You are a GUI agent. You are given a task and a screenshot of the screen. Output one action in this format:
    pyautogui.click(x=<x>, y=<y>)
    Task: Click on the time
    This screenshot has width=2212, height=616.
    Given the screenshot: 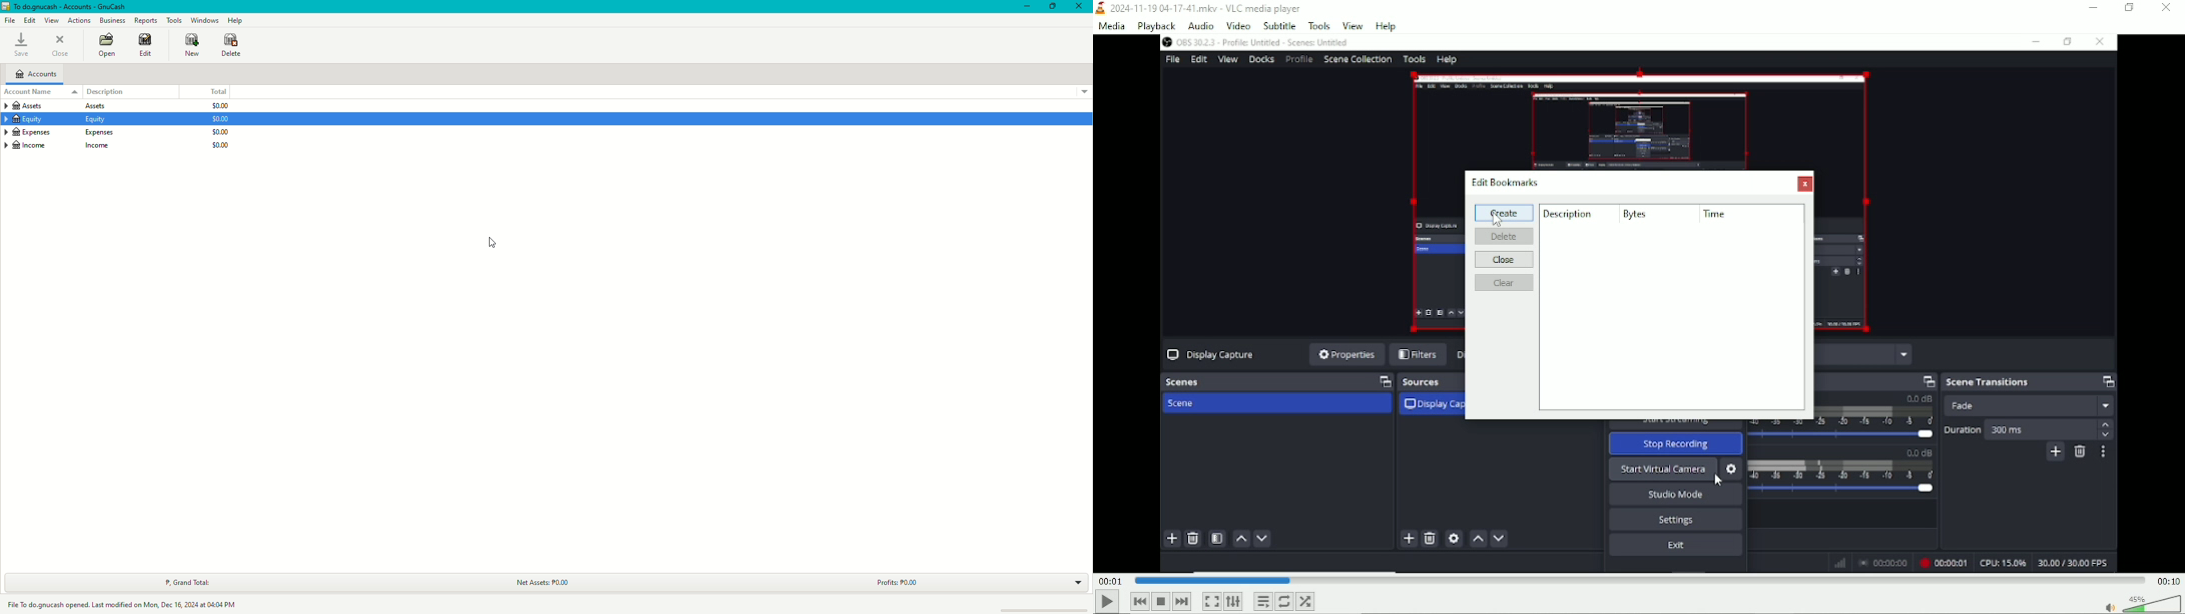 What is the action you would take?
    pyautogui.click(x=1717, y=214)
    